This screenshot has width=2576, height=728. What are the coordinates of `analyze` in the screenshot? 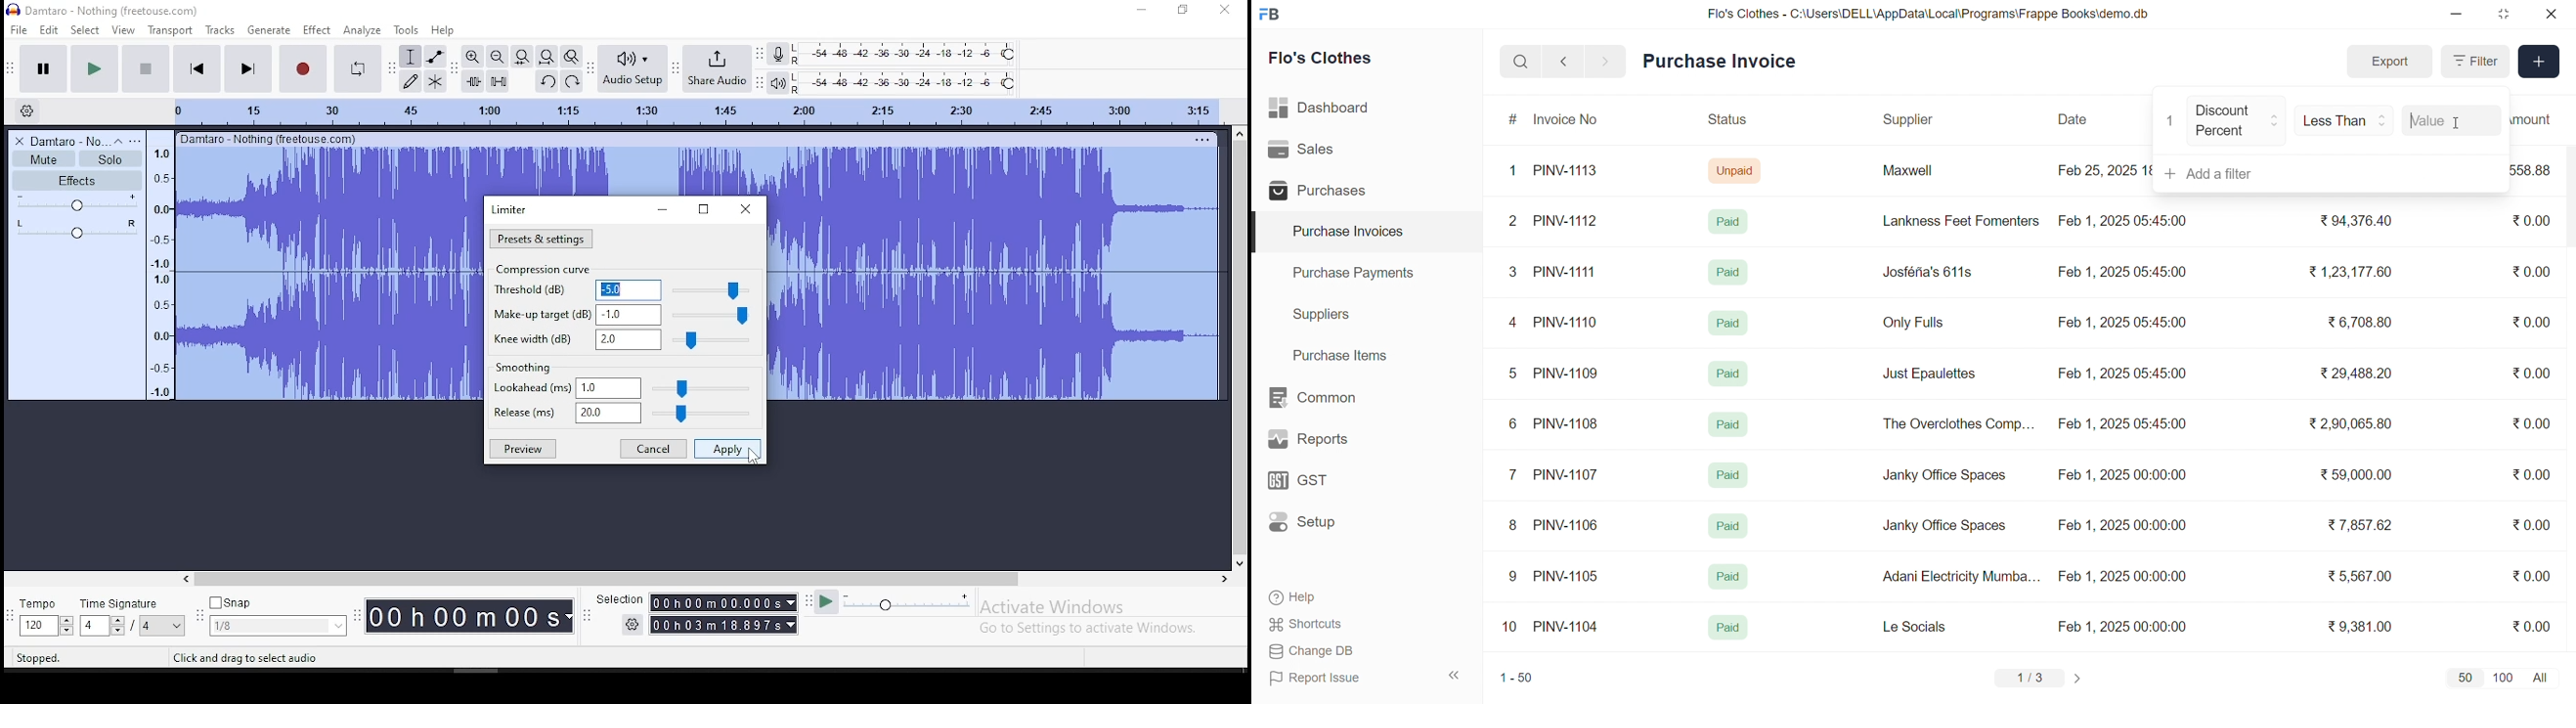 It's located at (362, 30).